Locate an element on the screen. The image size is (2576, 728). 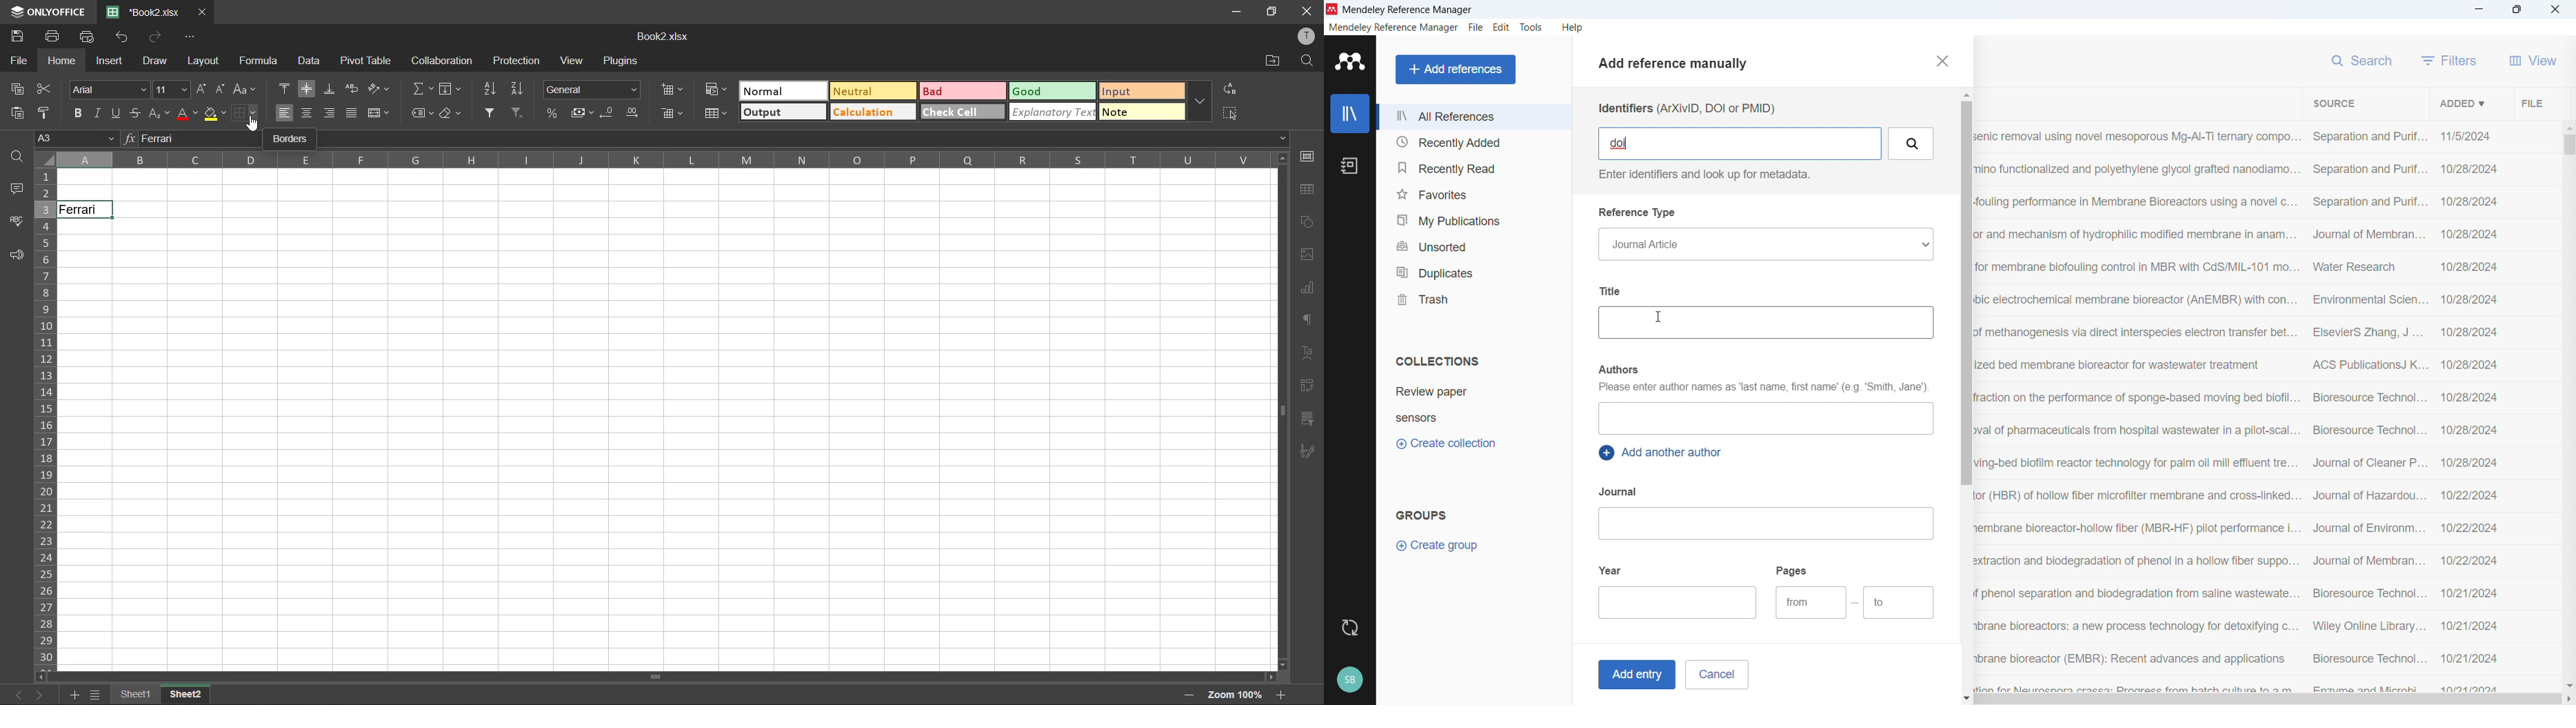
close is located at coordinates (1307, 10).